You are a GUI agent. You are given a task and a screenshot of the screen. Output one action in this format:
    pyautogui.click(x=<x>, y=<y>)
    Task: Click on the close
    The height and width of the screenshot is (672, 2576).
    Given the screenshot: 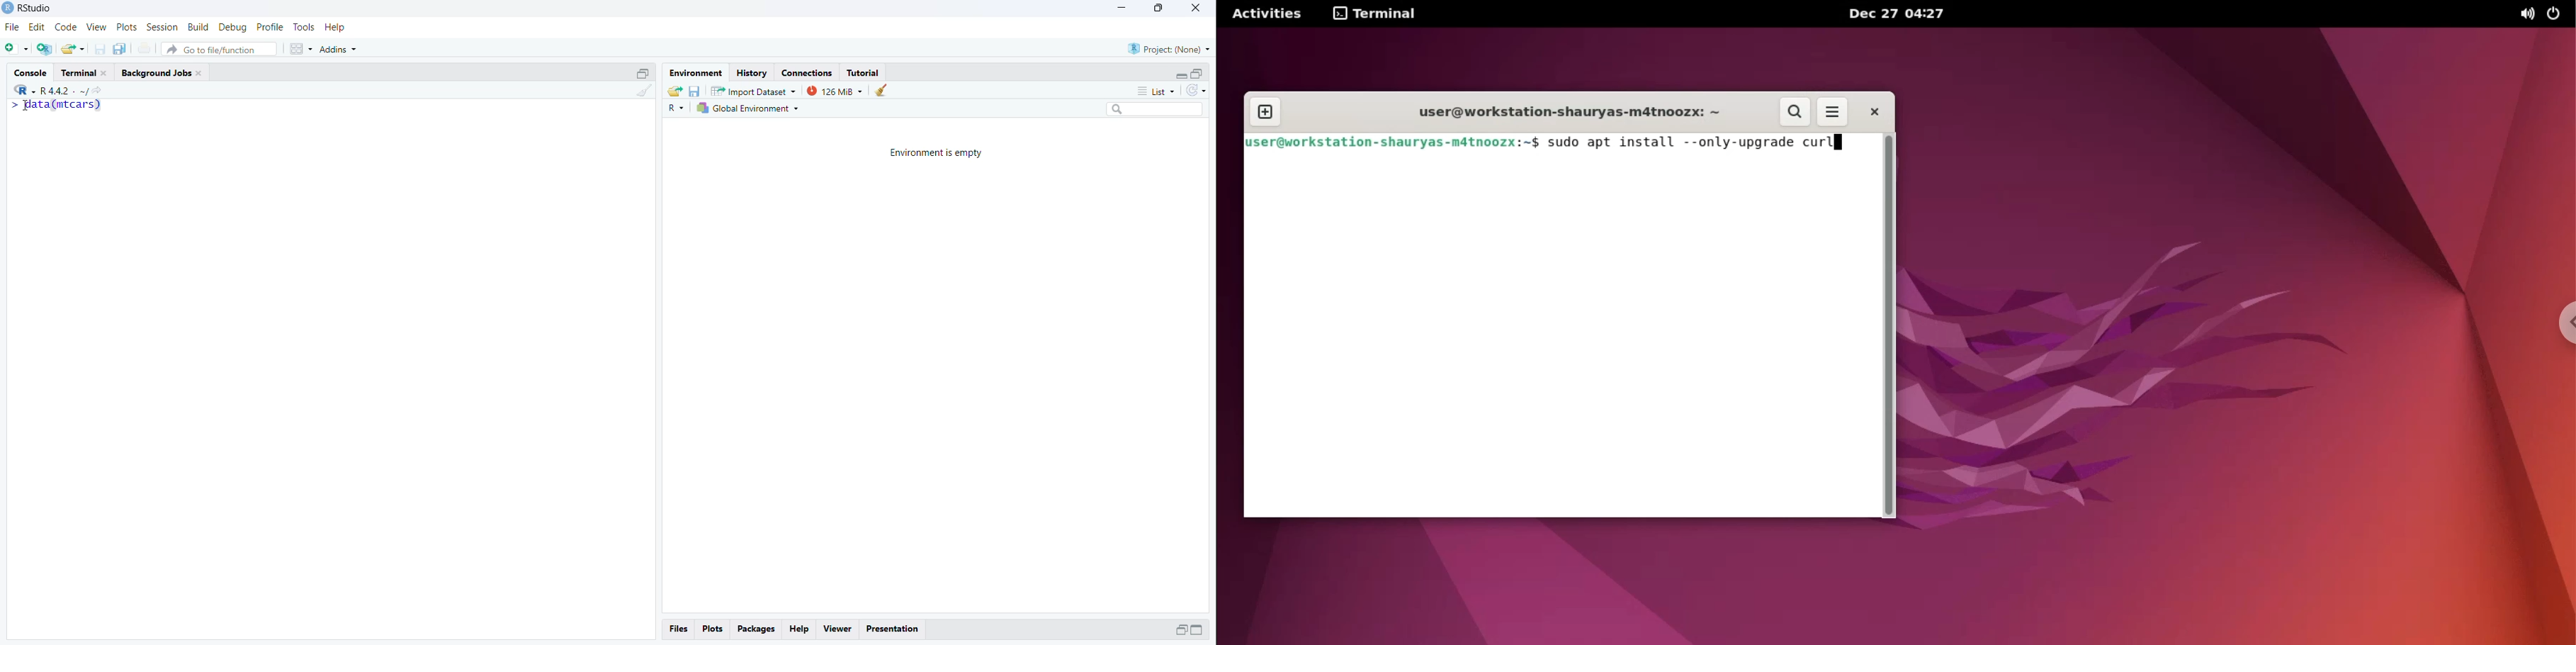 What is the action you would take?
    pyautogui.click(x=1195, y=10)
    